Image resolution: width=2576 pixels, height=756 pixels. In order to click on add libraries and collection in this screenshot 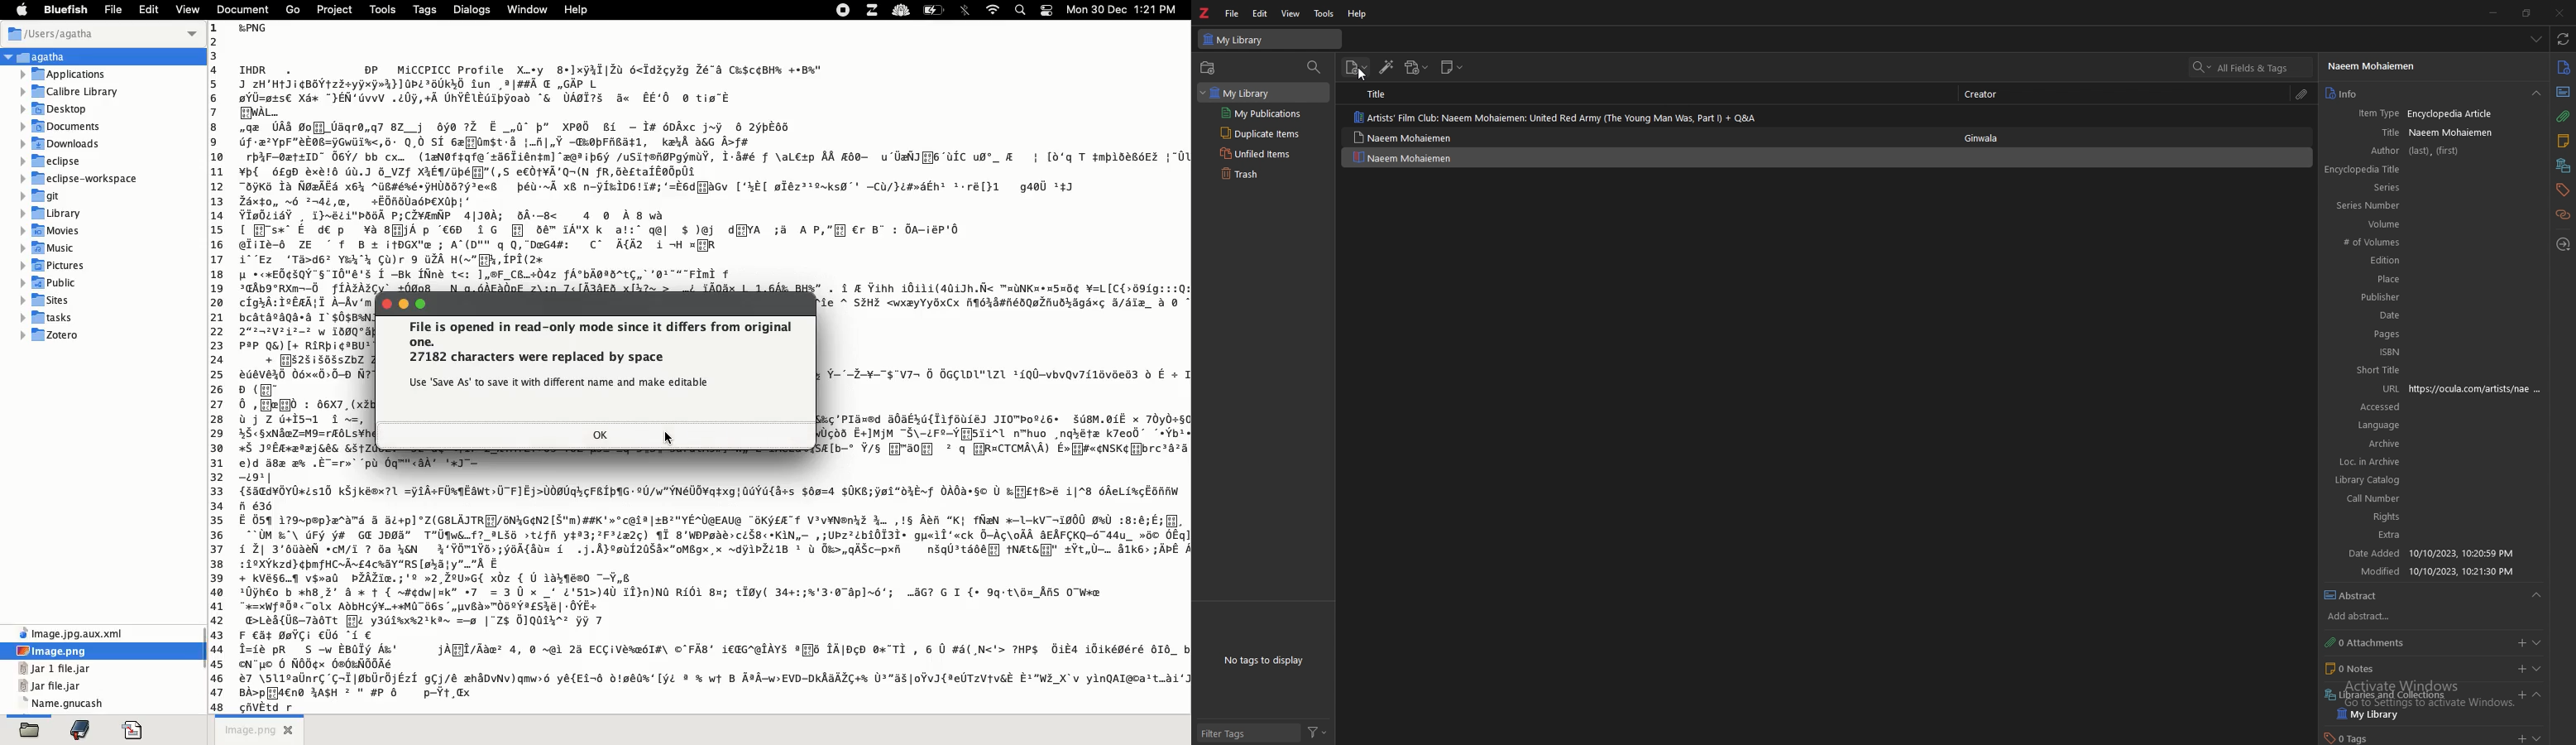, I will do `click(2522, 694)`.